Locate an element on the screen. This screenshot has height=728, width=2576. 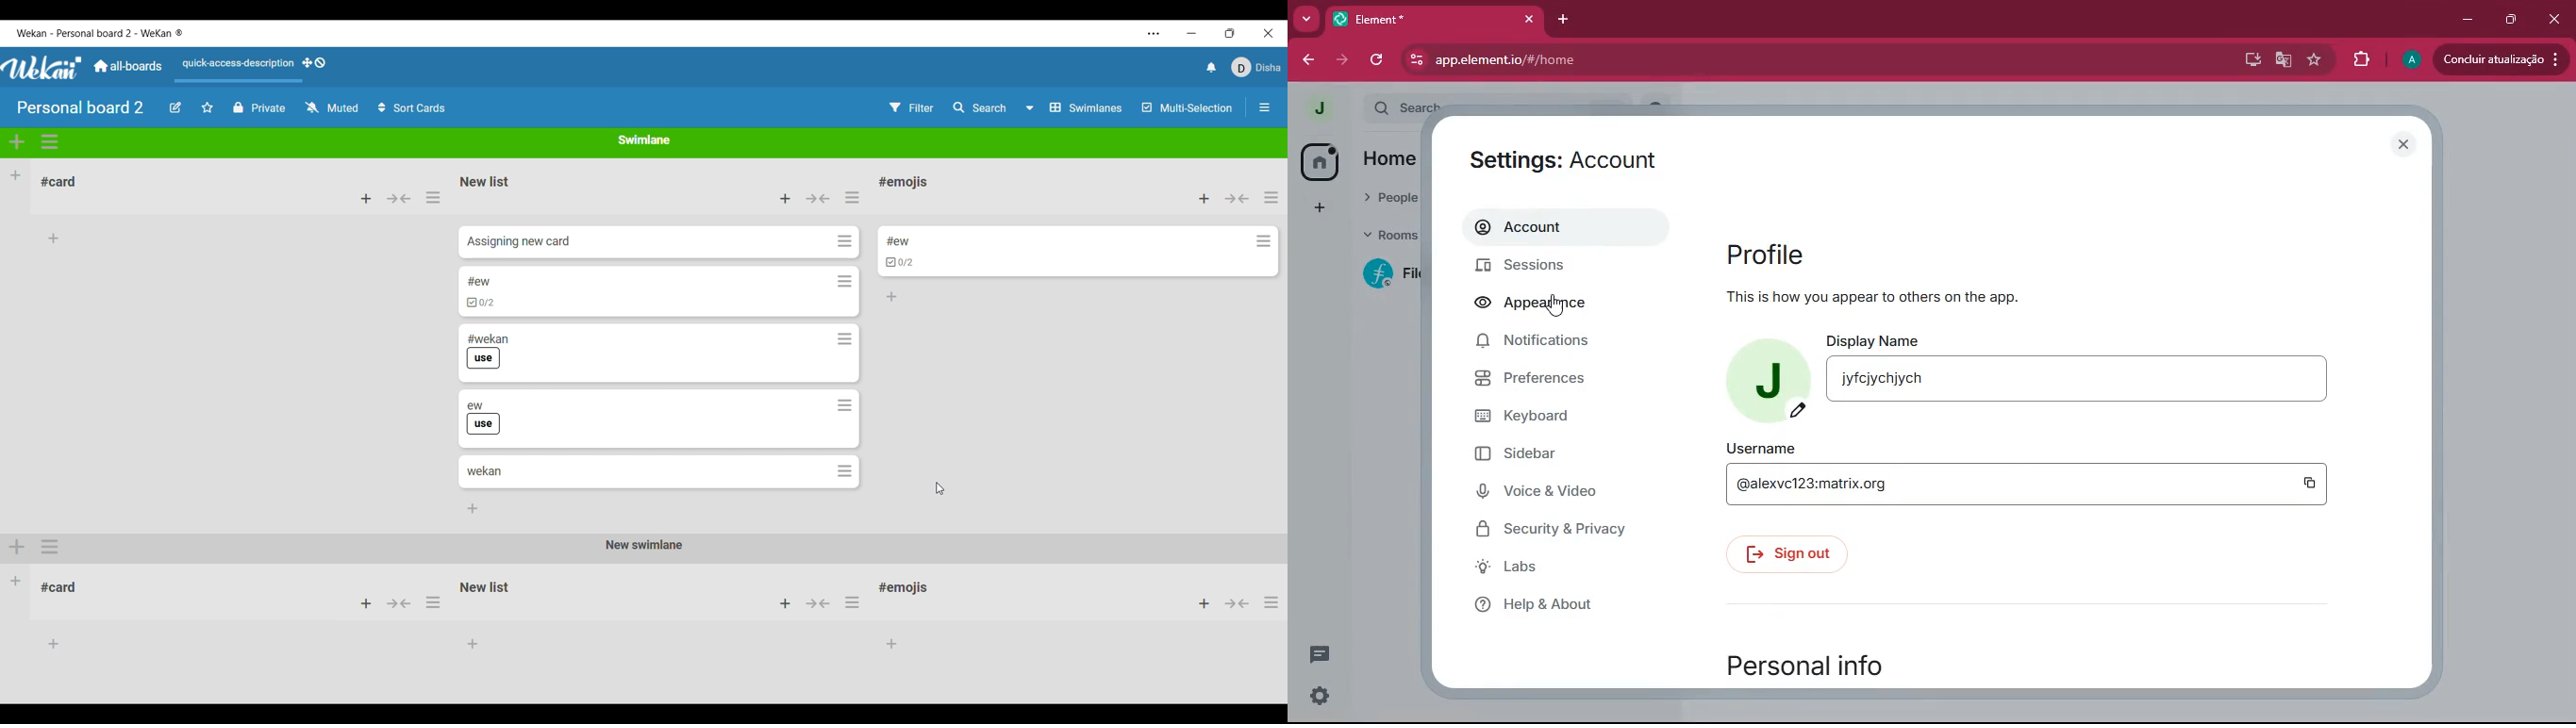
Logo of software is located at coordinates (42, 68).